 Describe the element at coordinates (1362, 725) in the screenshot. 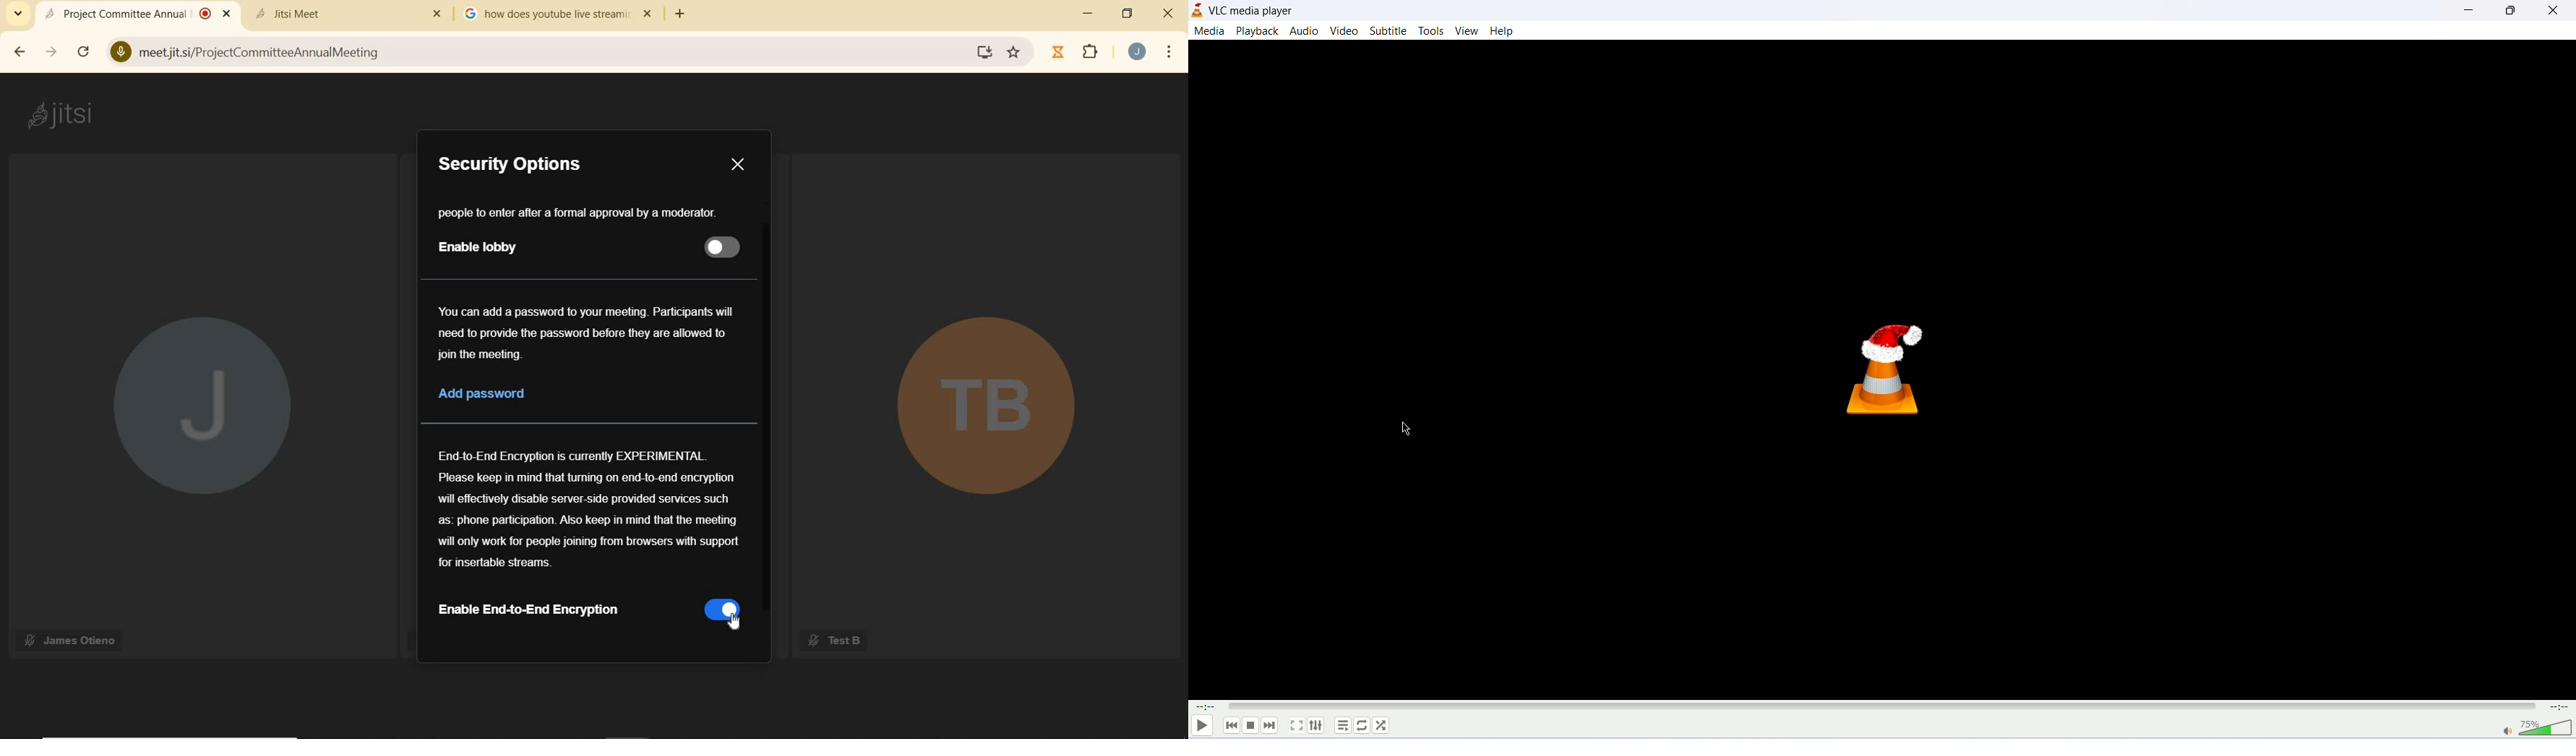

I see `toggle loop` at that location.